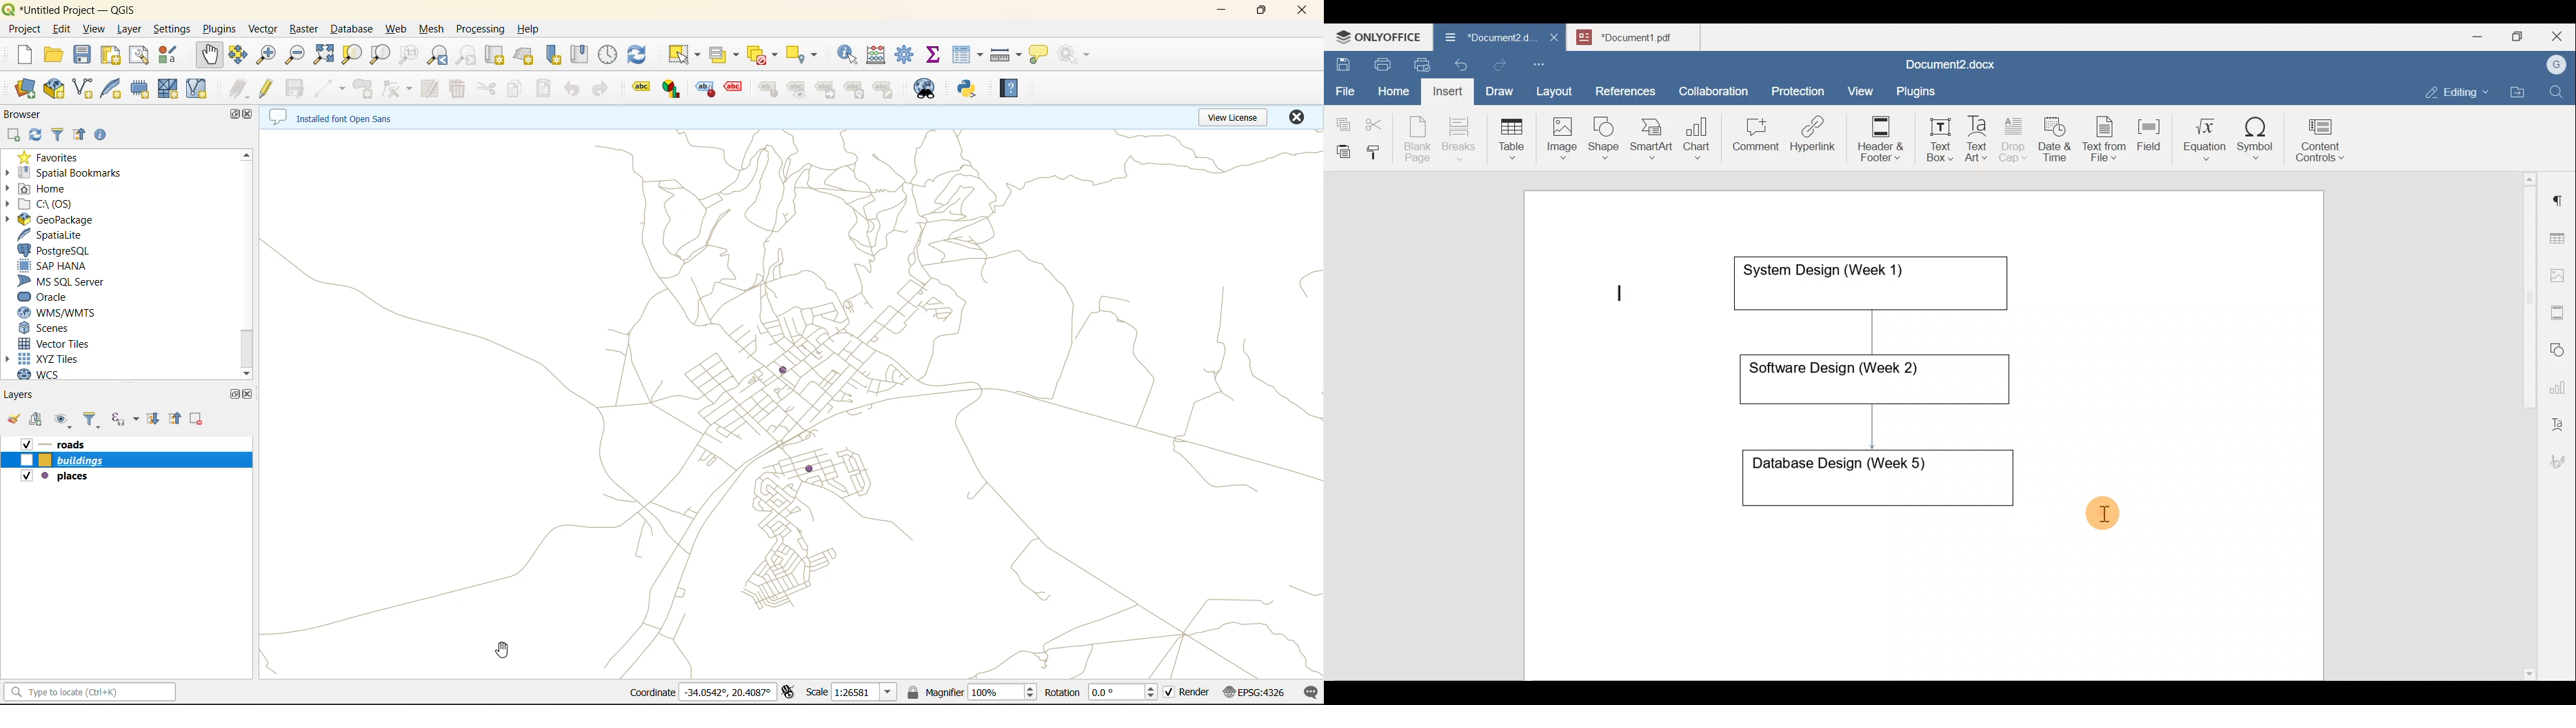  Describe the element at coordinates (762, 54) in the screenshot. I see `deselect value` at that location.